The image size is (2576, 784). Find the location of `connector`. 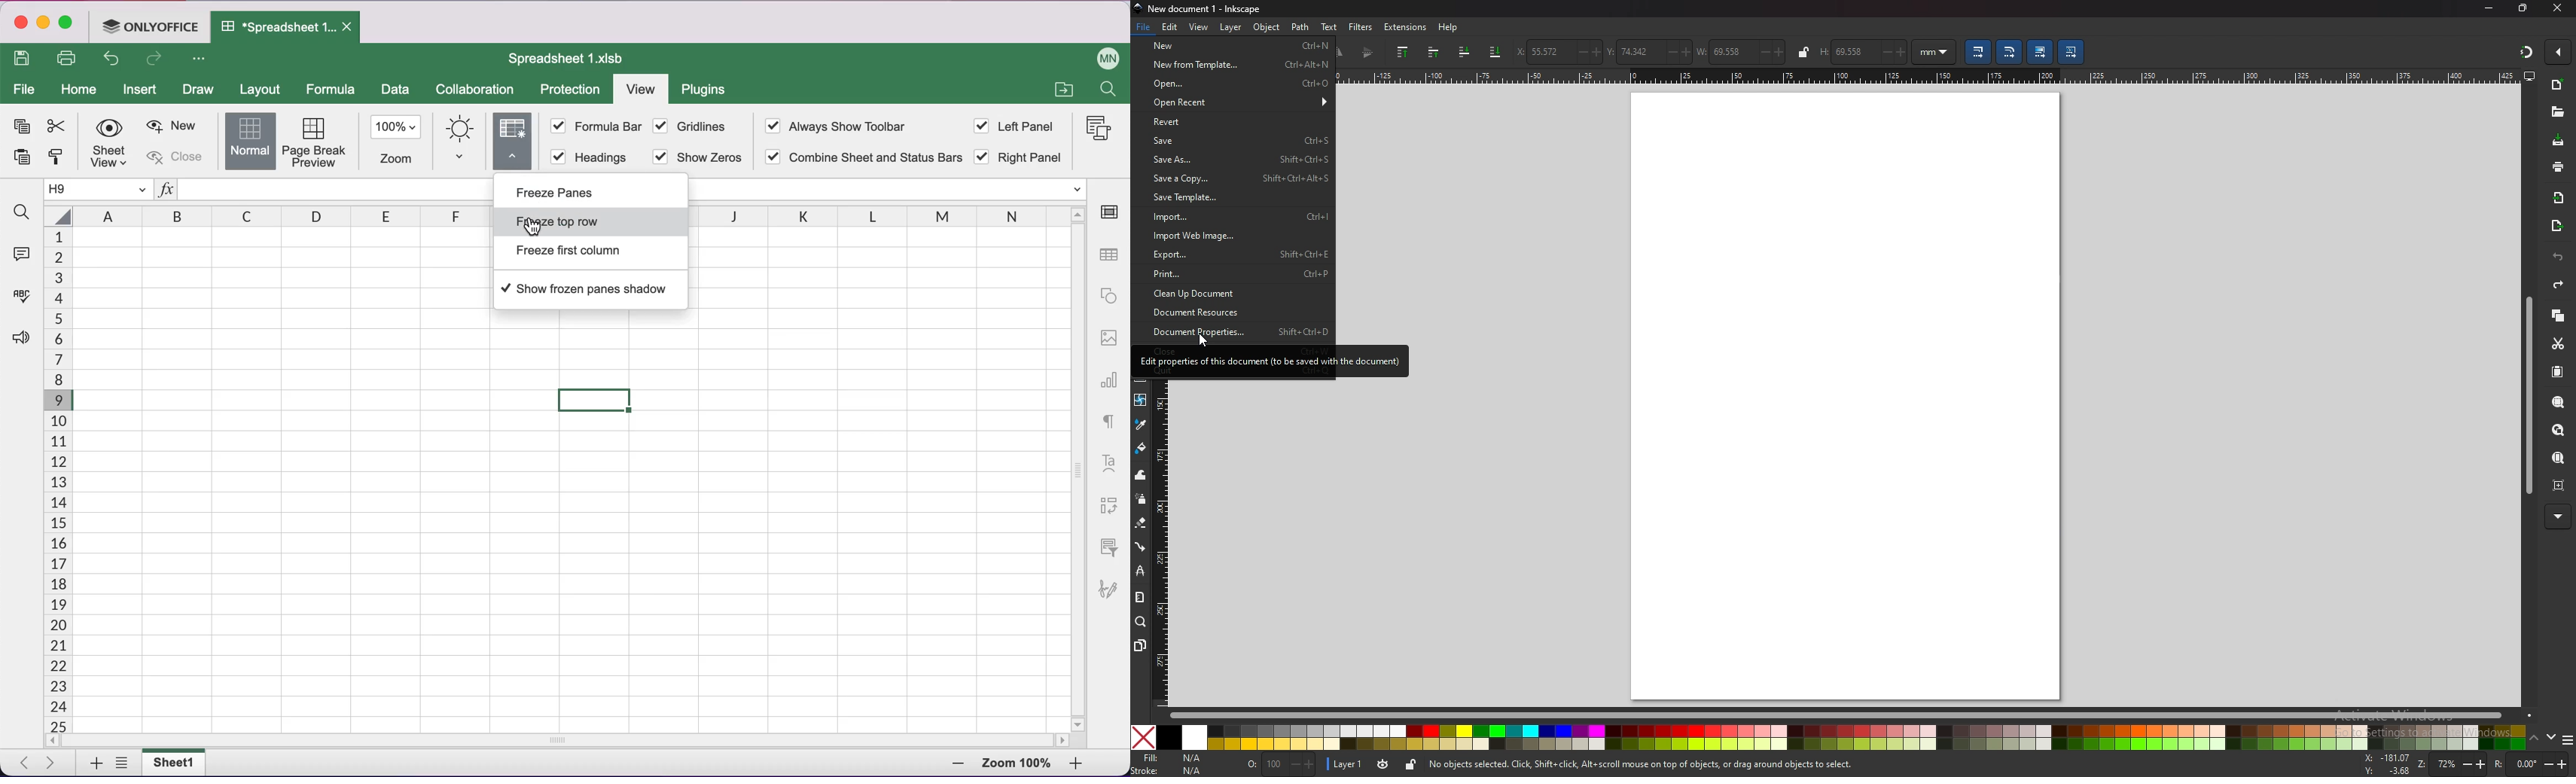

connector is located at coordinates (1140, 546).